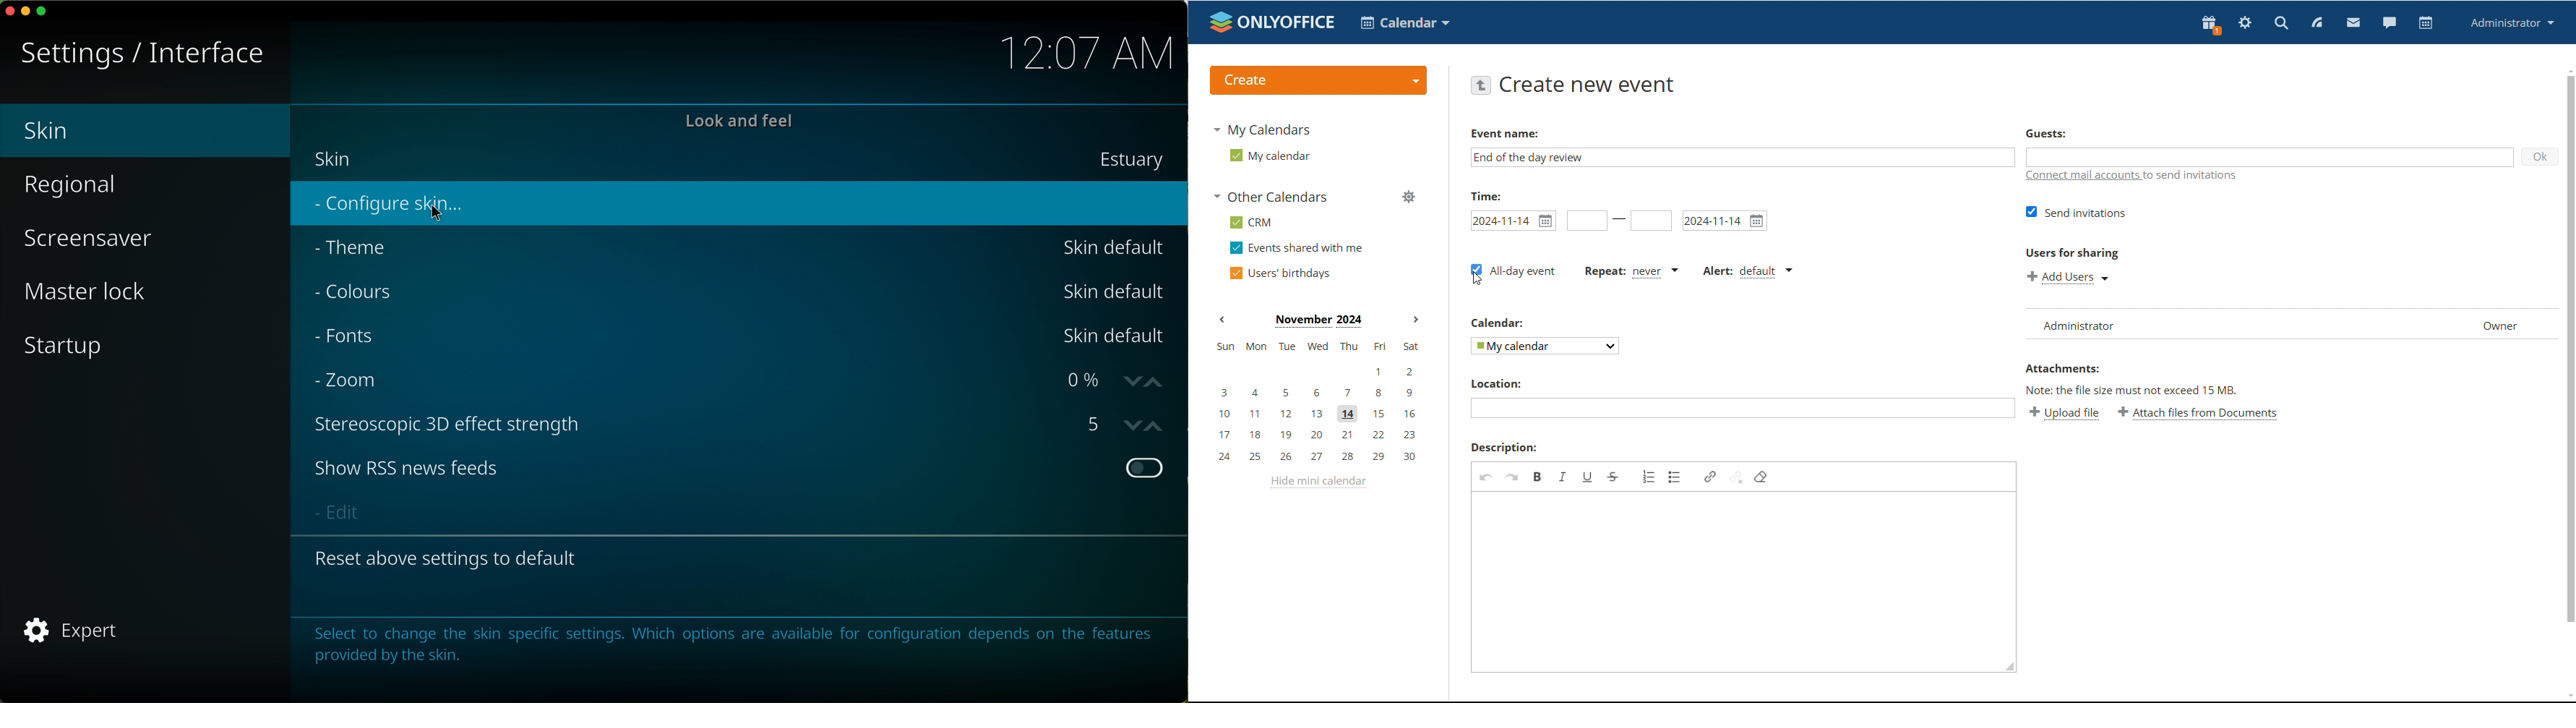 The image size is (2576, 728). Describe the element at coordinates (1651, 221) in the screenshot. I see `set end time` at that location.